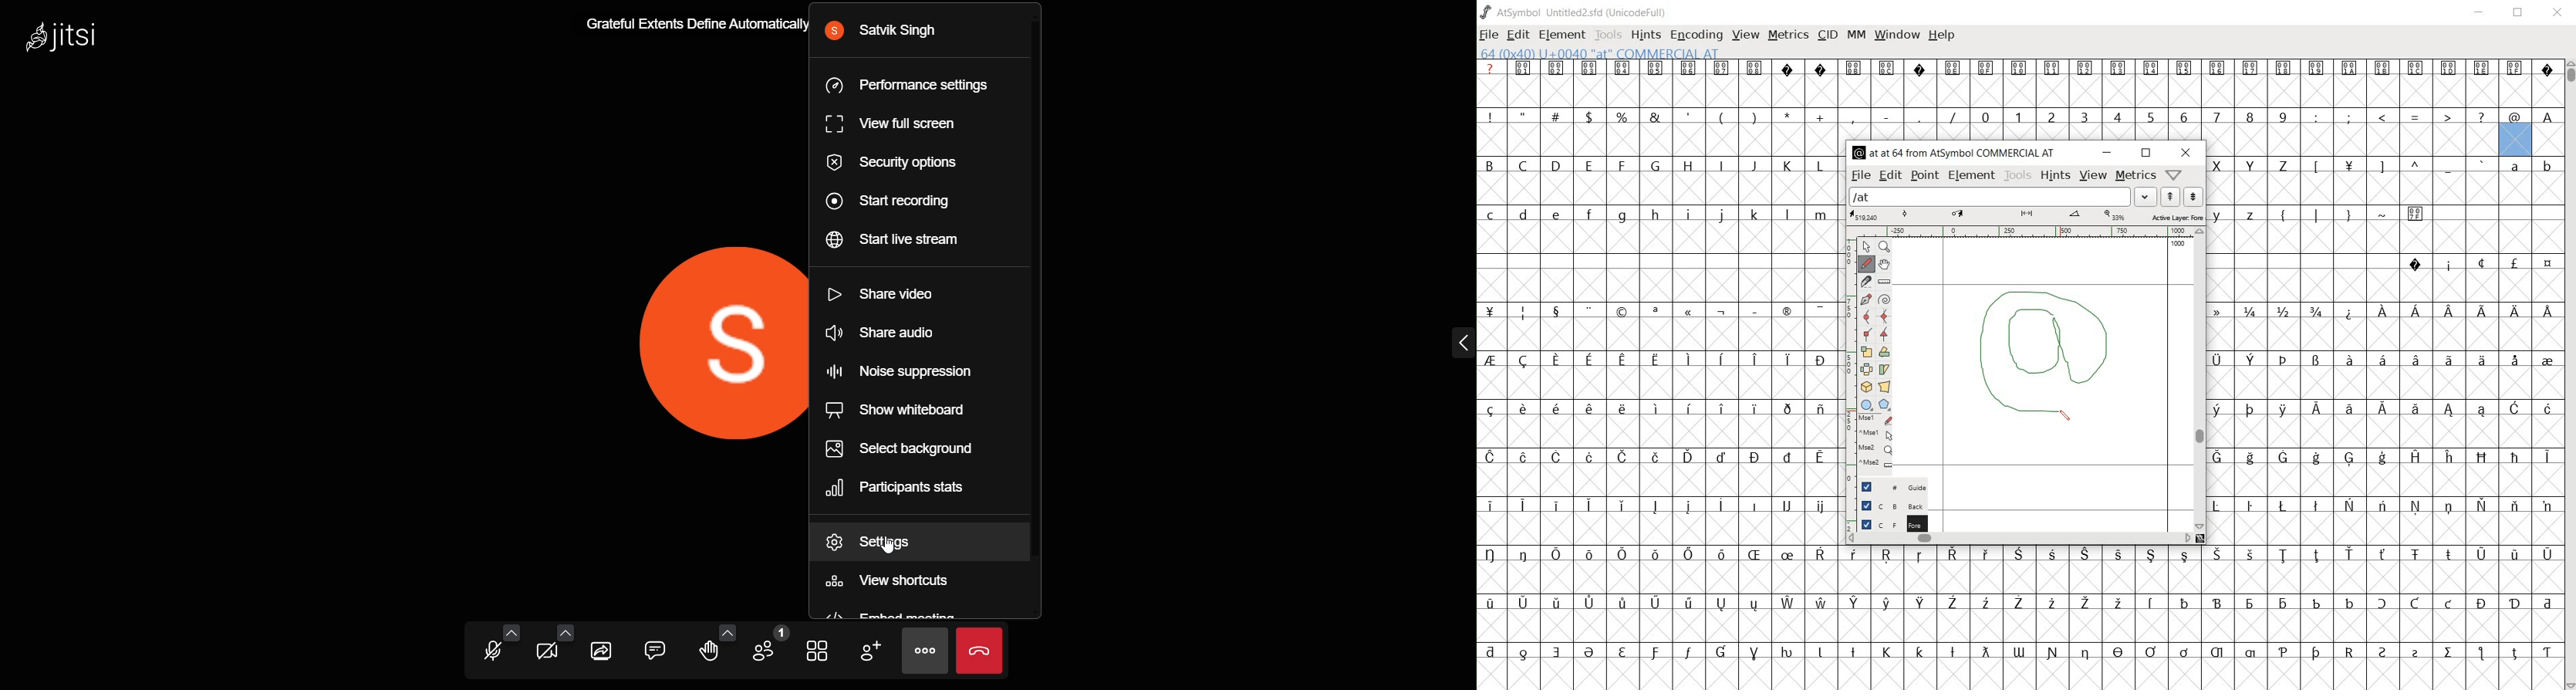 The height and width of the screenshot is (700, 2576). What do you see at coordinates (730, 631) in the screenshot?
I see `more emoji` at bounding box center [730, 631].